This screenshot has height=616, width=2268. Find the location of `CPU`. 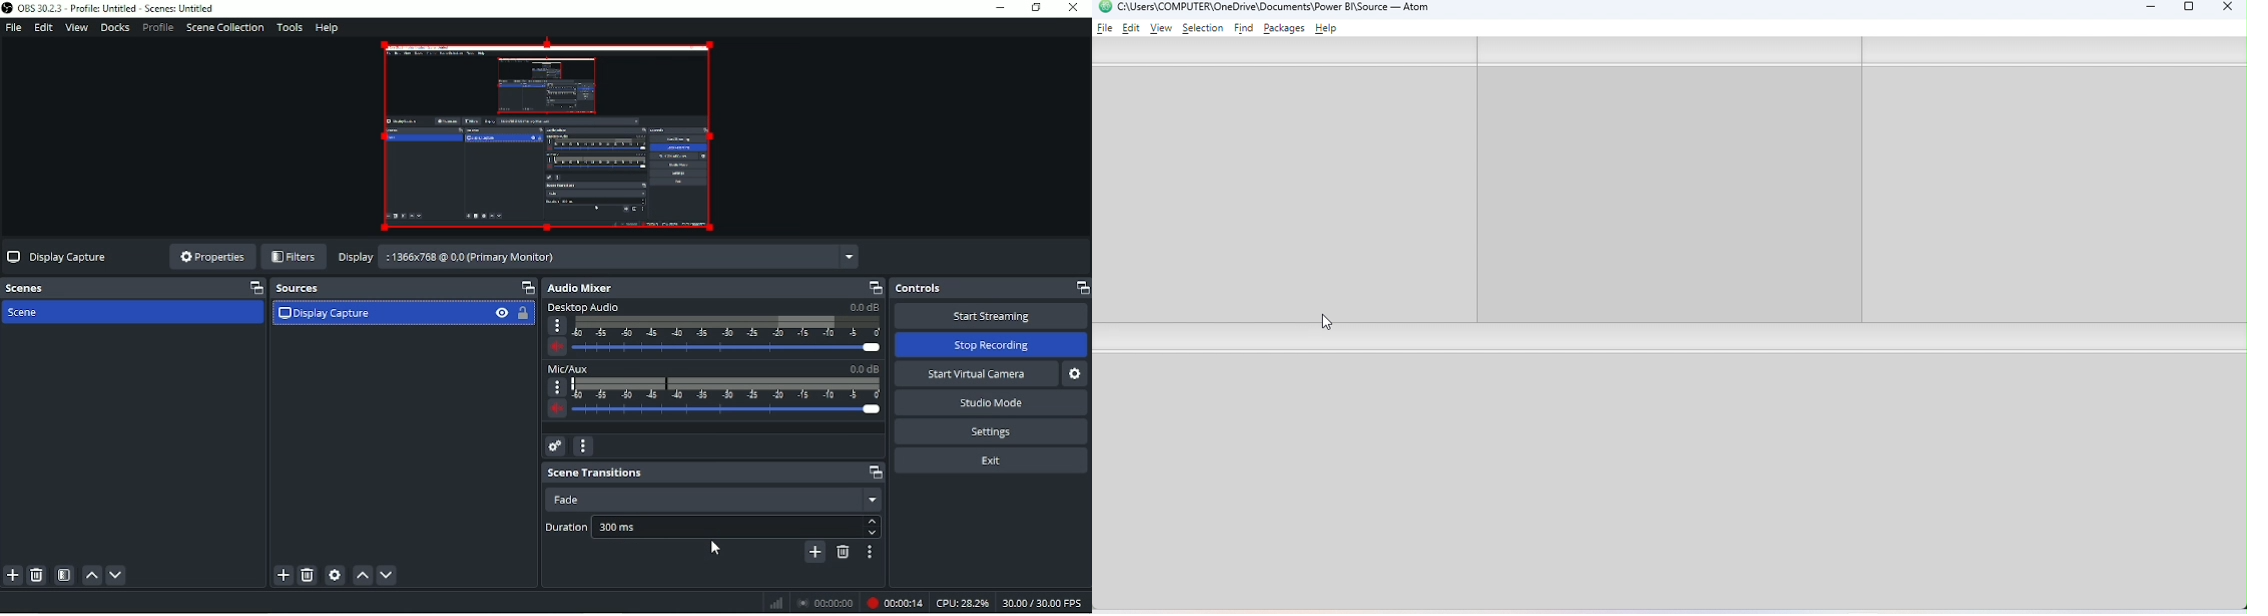

CPU is located at coordinates (962, 603).